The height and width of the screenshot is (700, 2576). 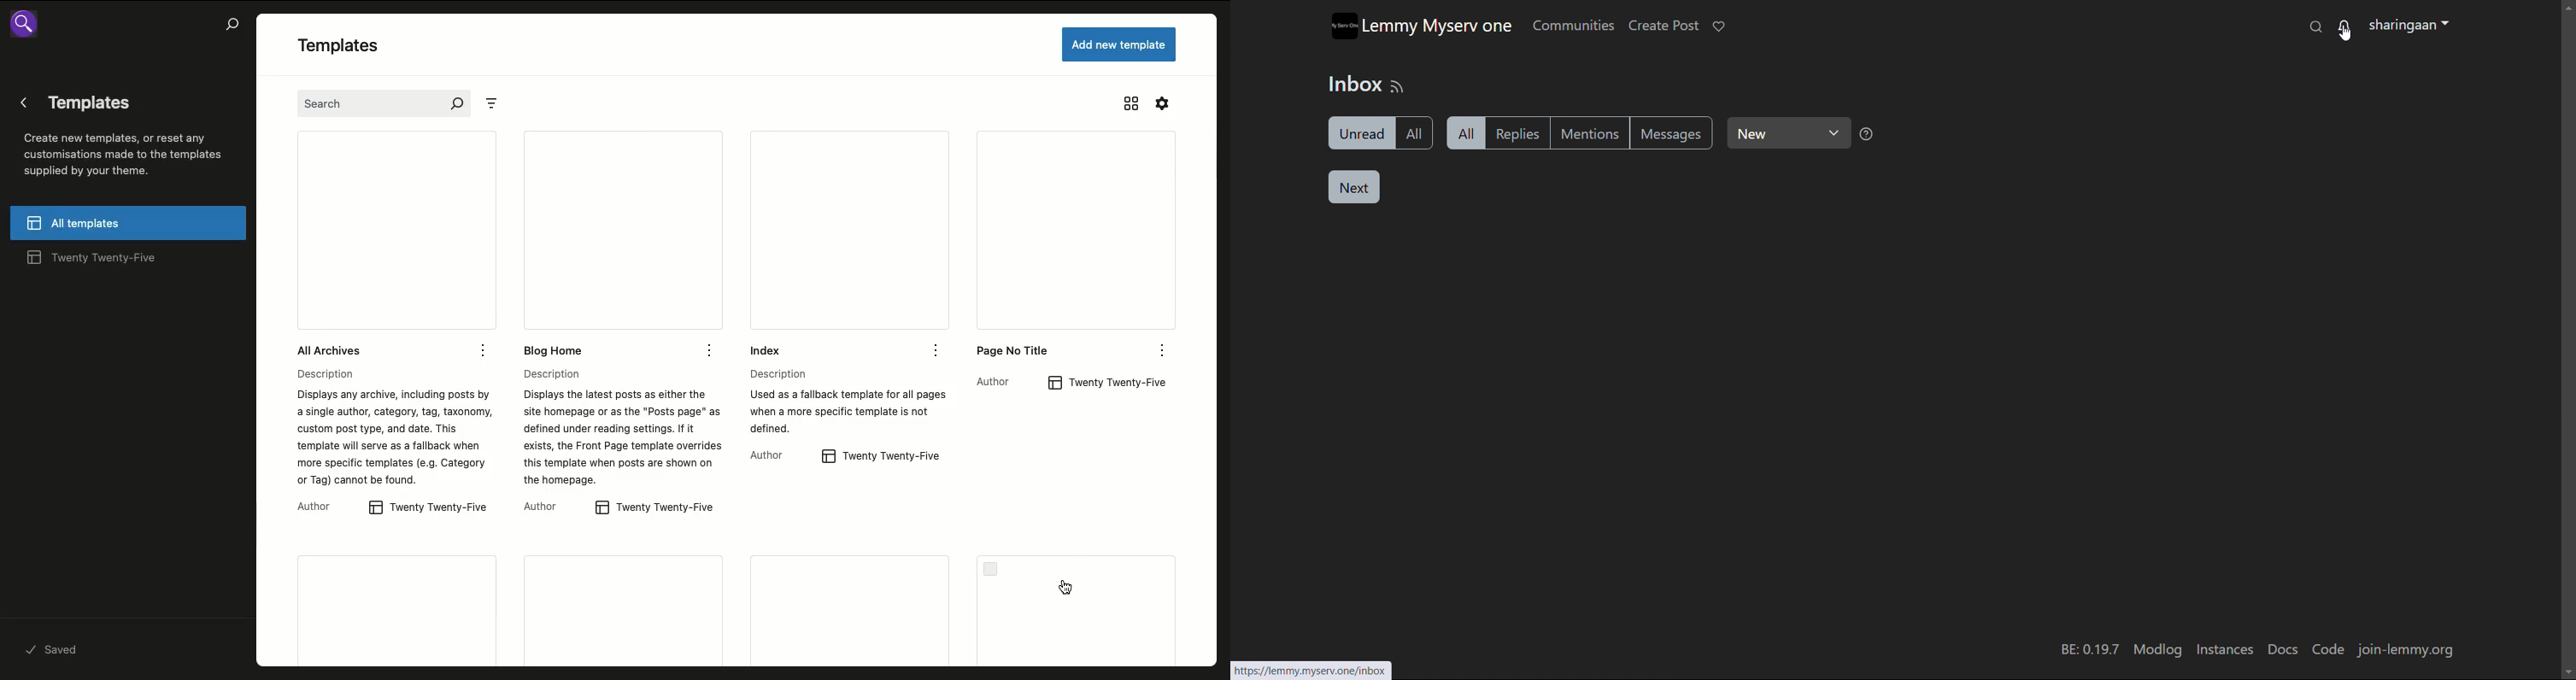 What do you see at coordinates (626, 611) in the screenshot?
I see `Templates` at bounding box center [626, 611].